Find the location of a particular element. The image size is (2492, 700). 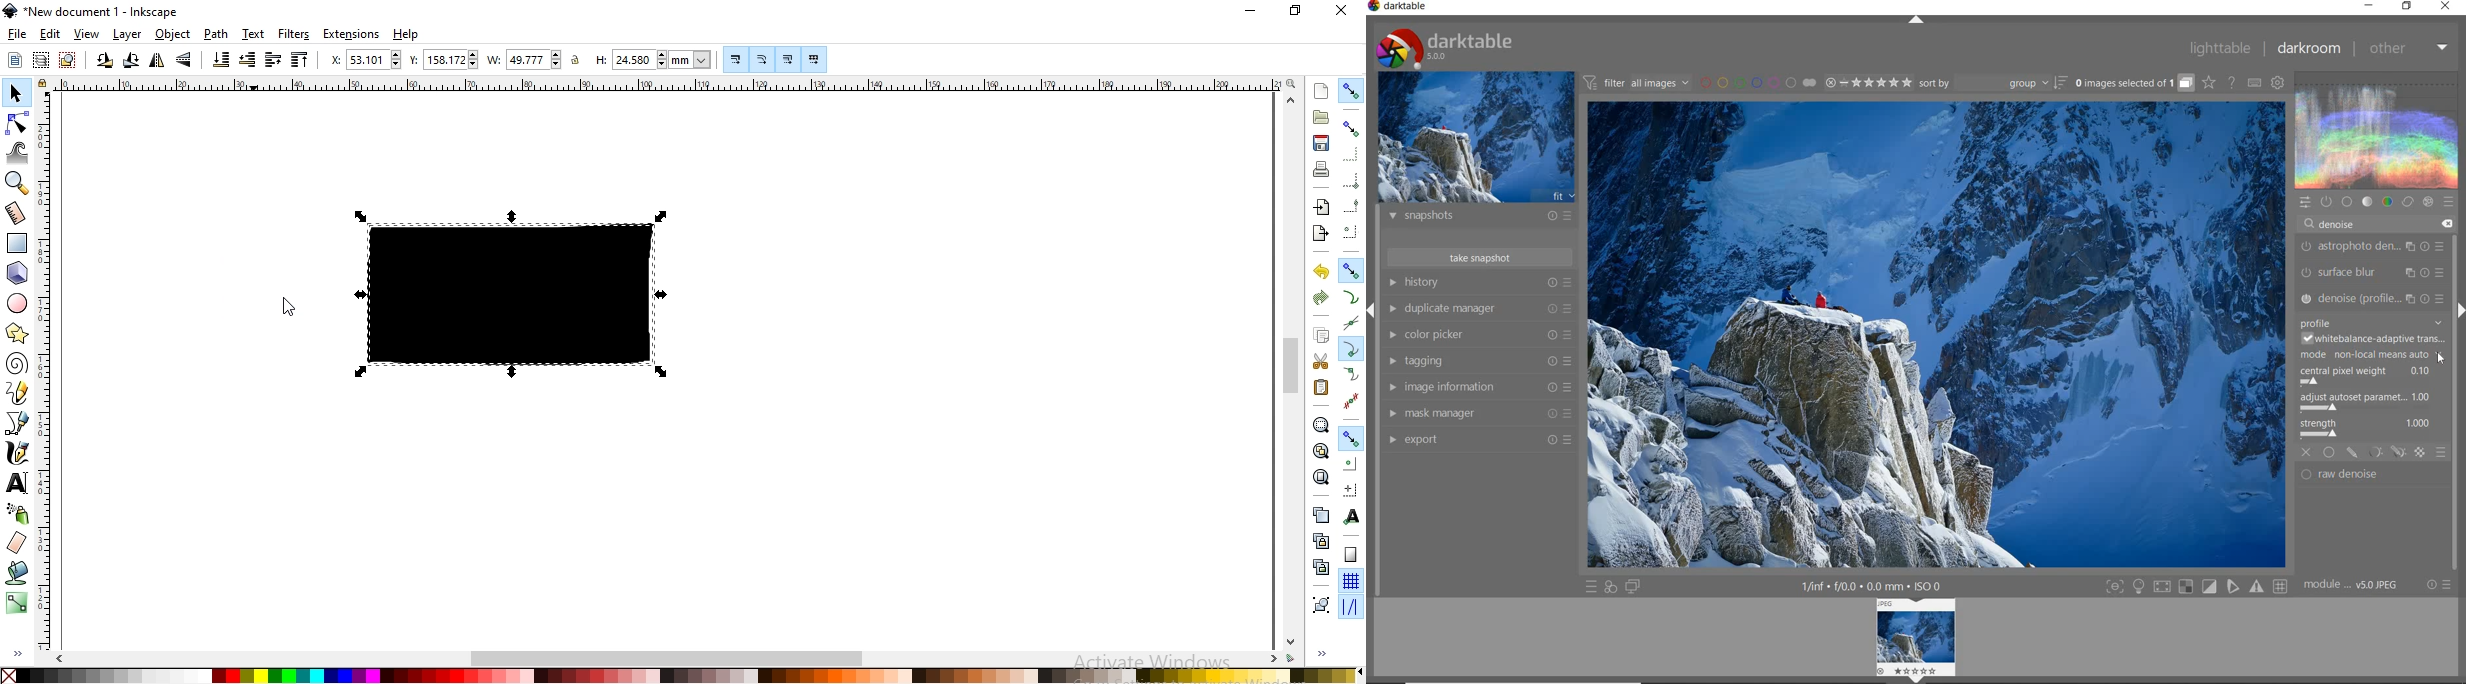

 is located at coordinates (737, 62).